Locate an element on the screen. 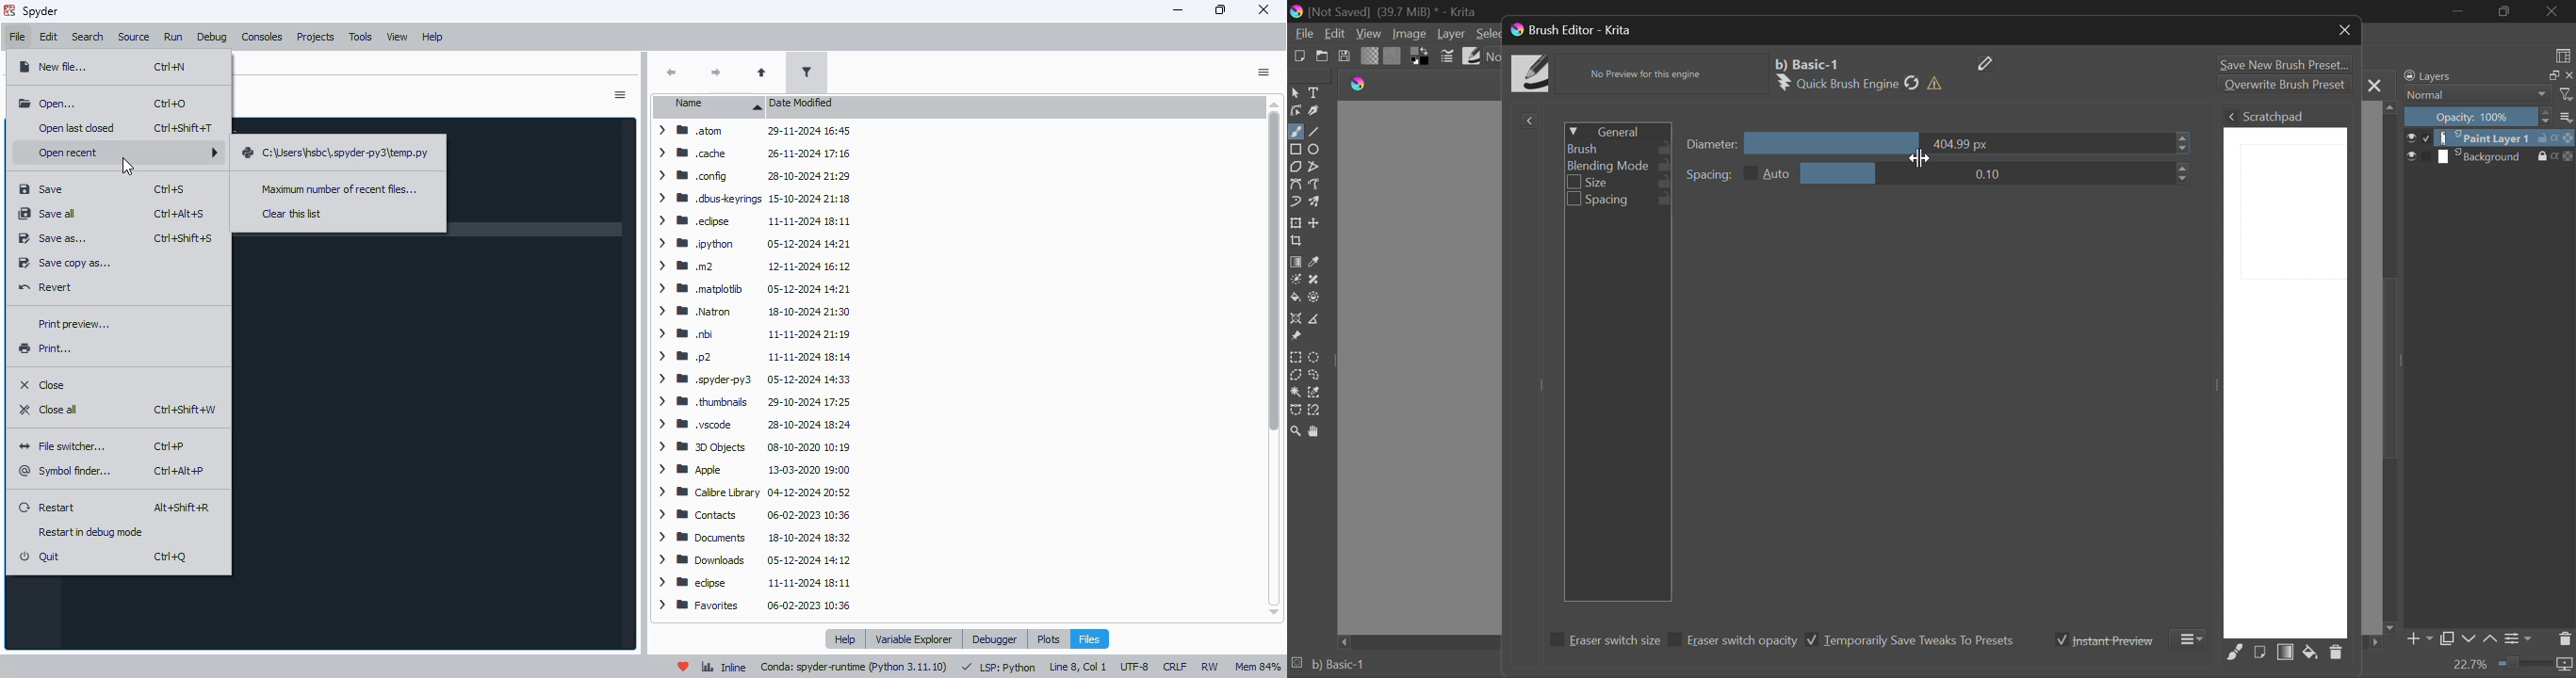 This screenshot has height=700, width=2576. shortcut for restart is located at coordinates (184, 508).